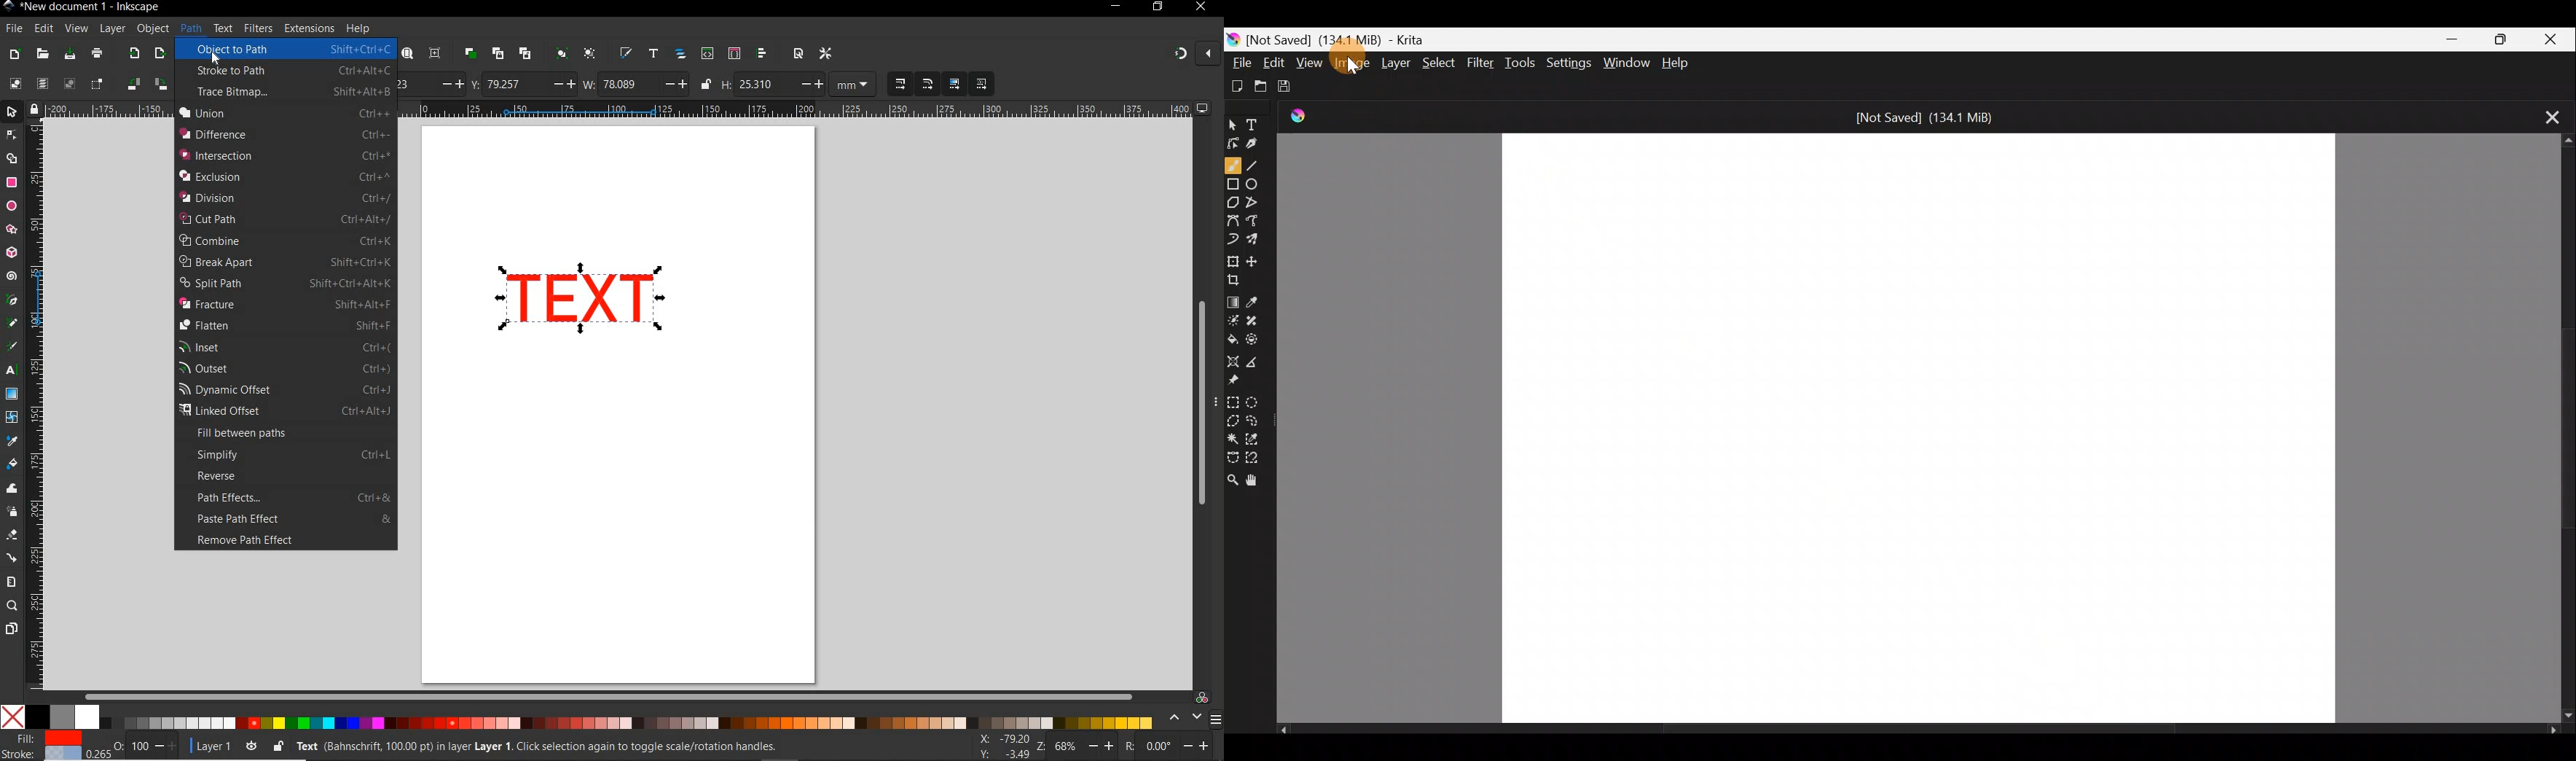 This screenshot has height=784, width=2576. Describe the element at coordinates (13, 535) in the screenshot. I see `ERASER TOOL` at that location.